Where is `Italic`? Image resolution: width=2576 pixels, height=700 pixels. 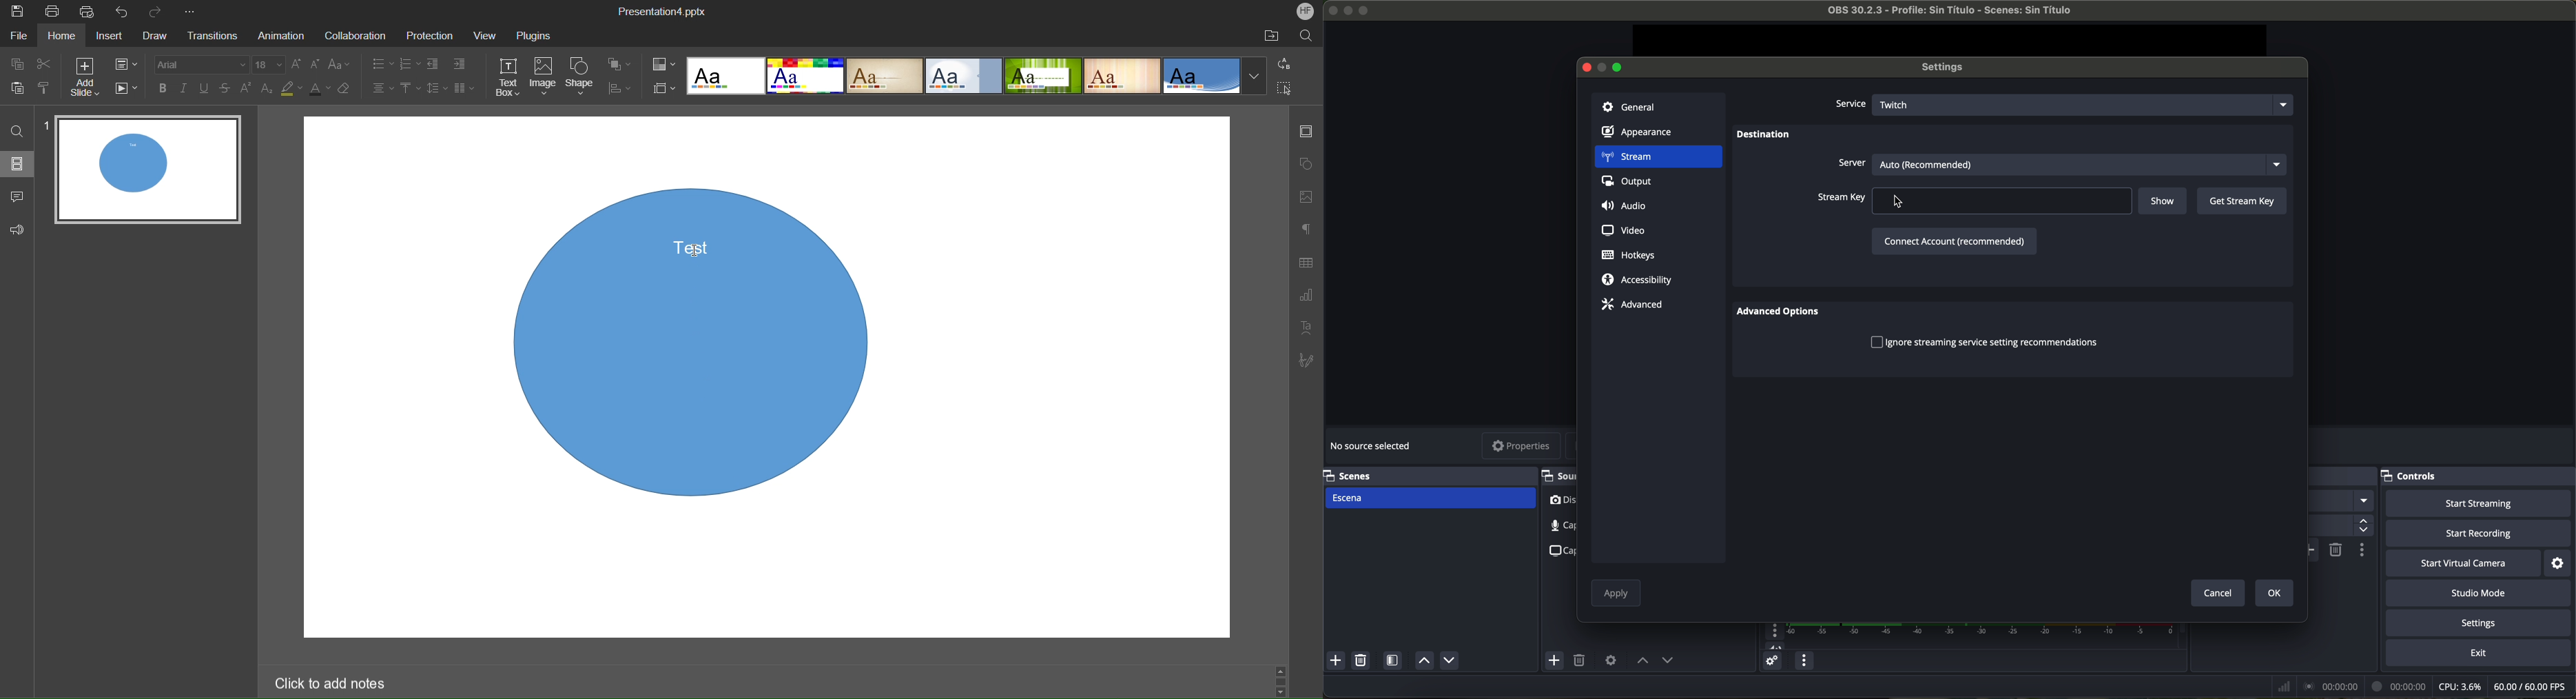
Italic is located at coordinates (186, 90).